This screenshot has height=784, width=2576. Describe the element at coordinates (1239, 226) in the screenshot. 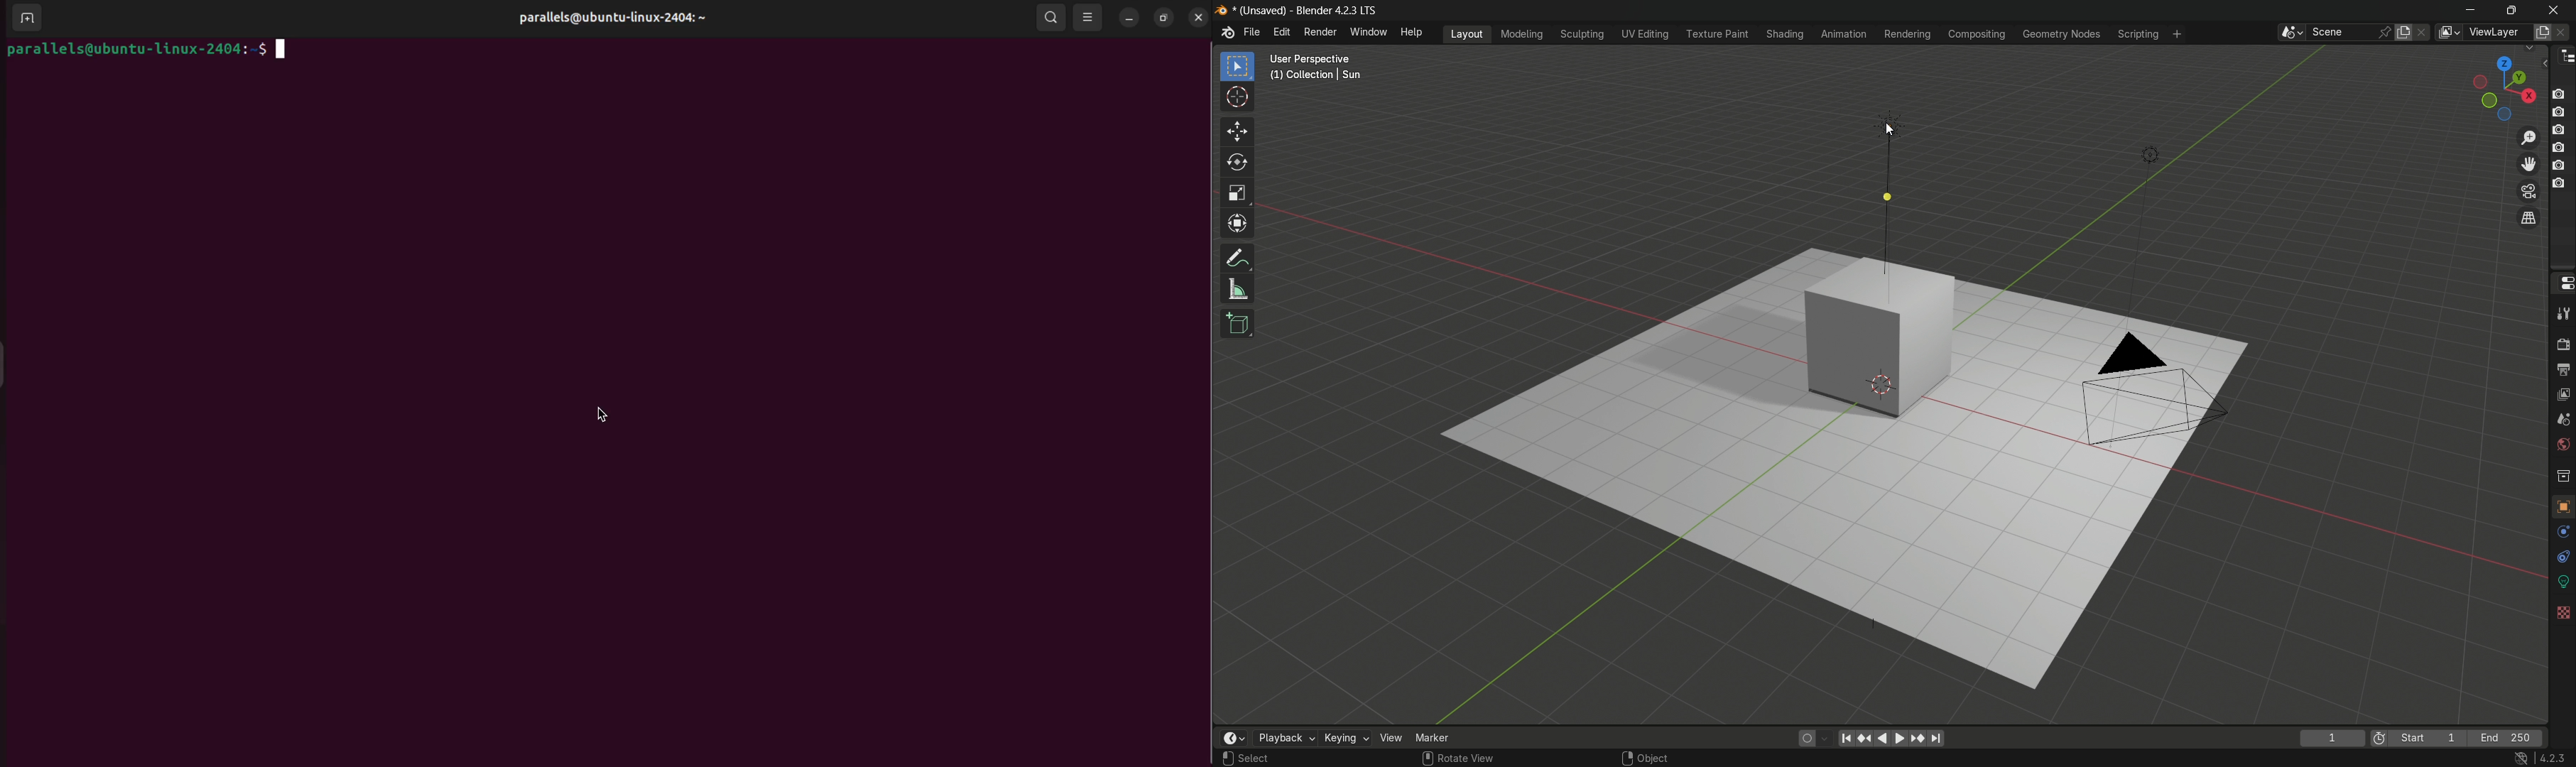

I see `transform` at that location.